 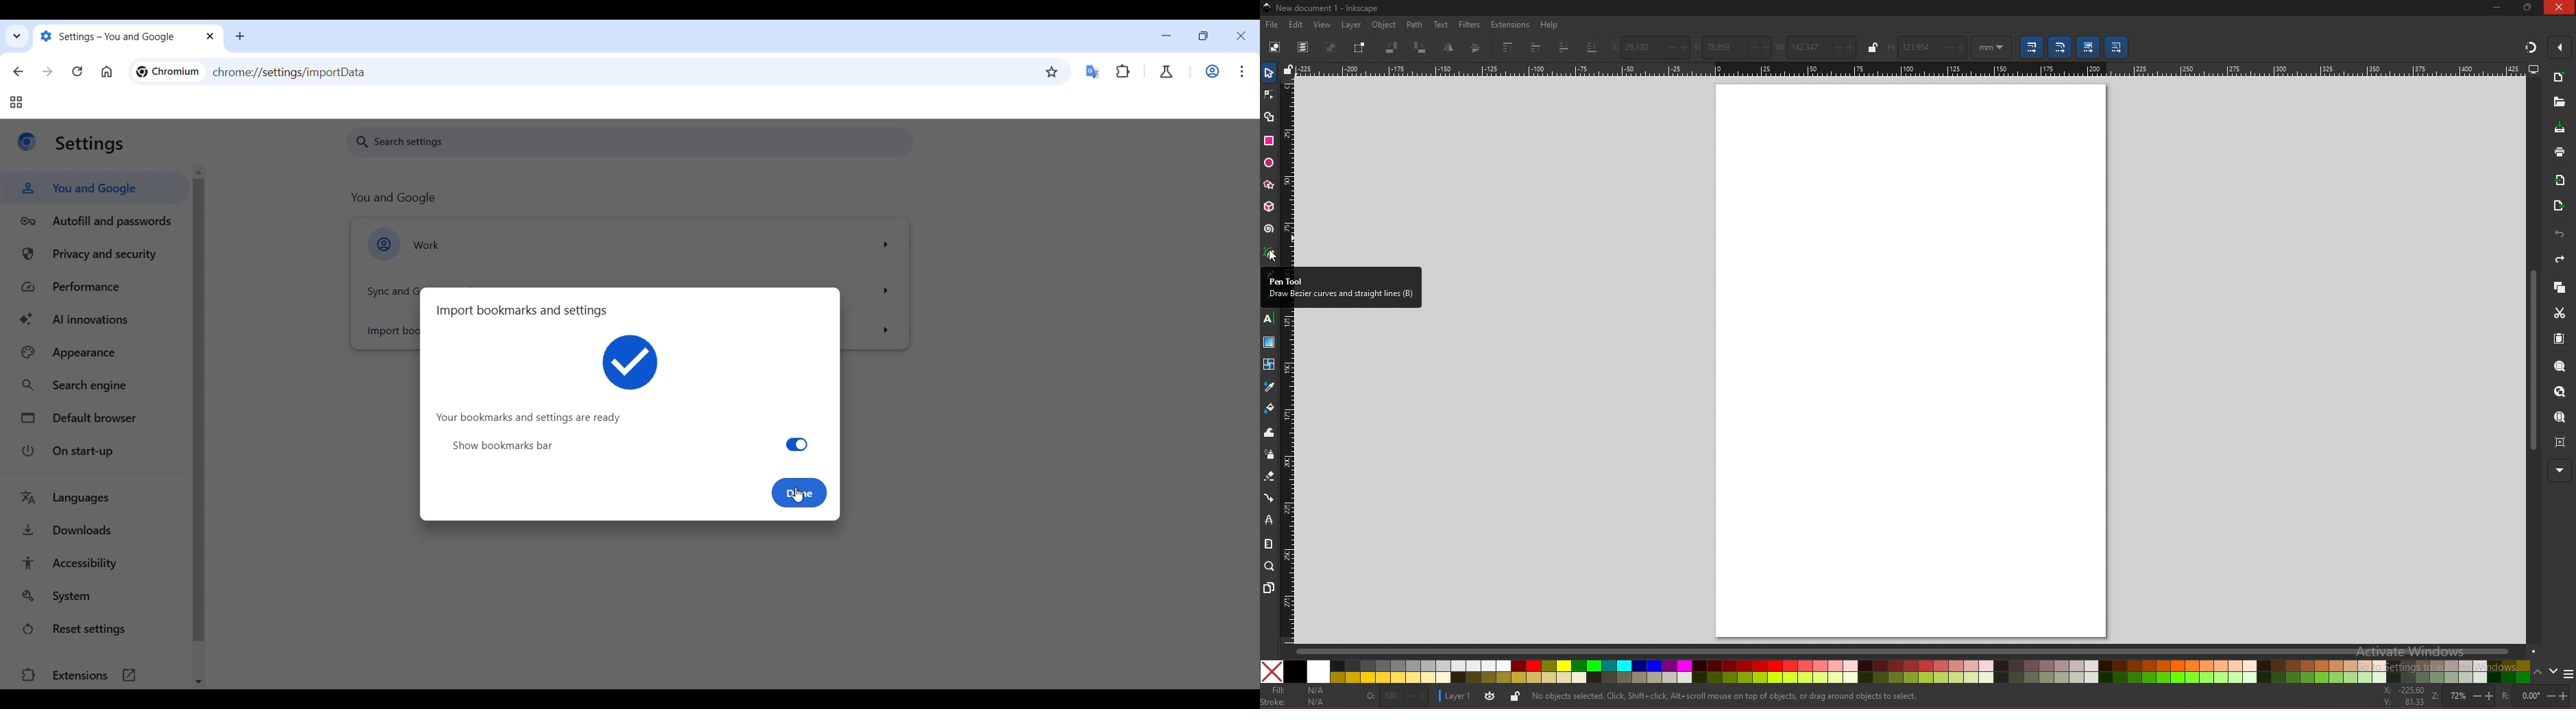 I want to click on show bookmarks bar, so click(x=629, y=445).